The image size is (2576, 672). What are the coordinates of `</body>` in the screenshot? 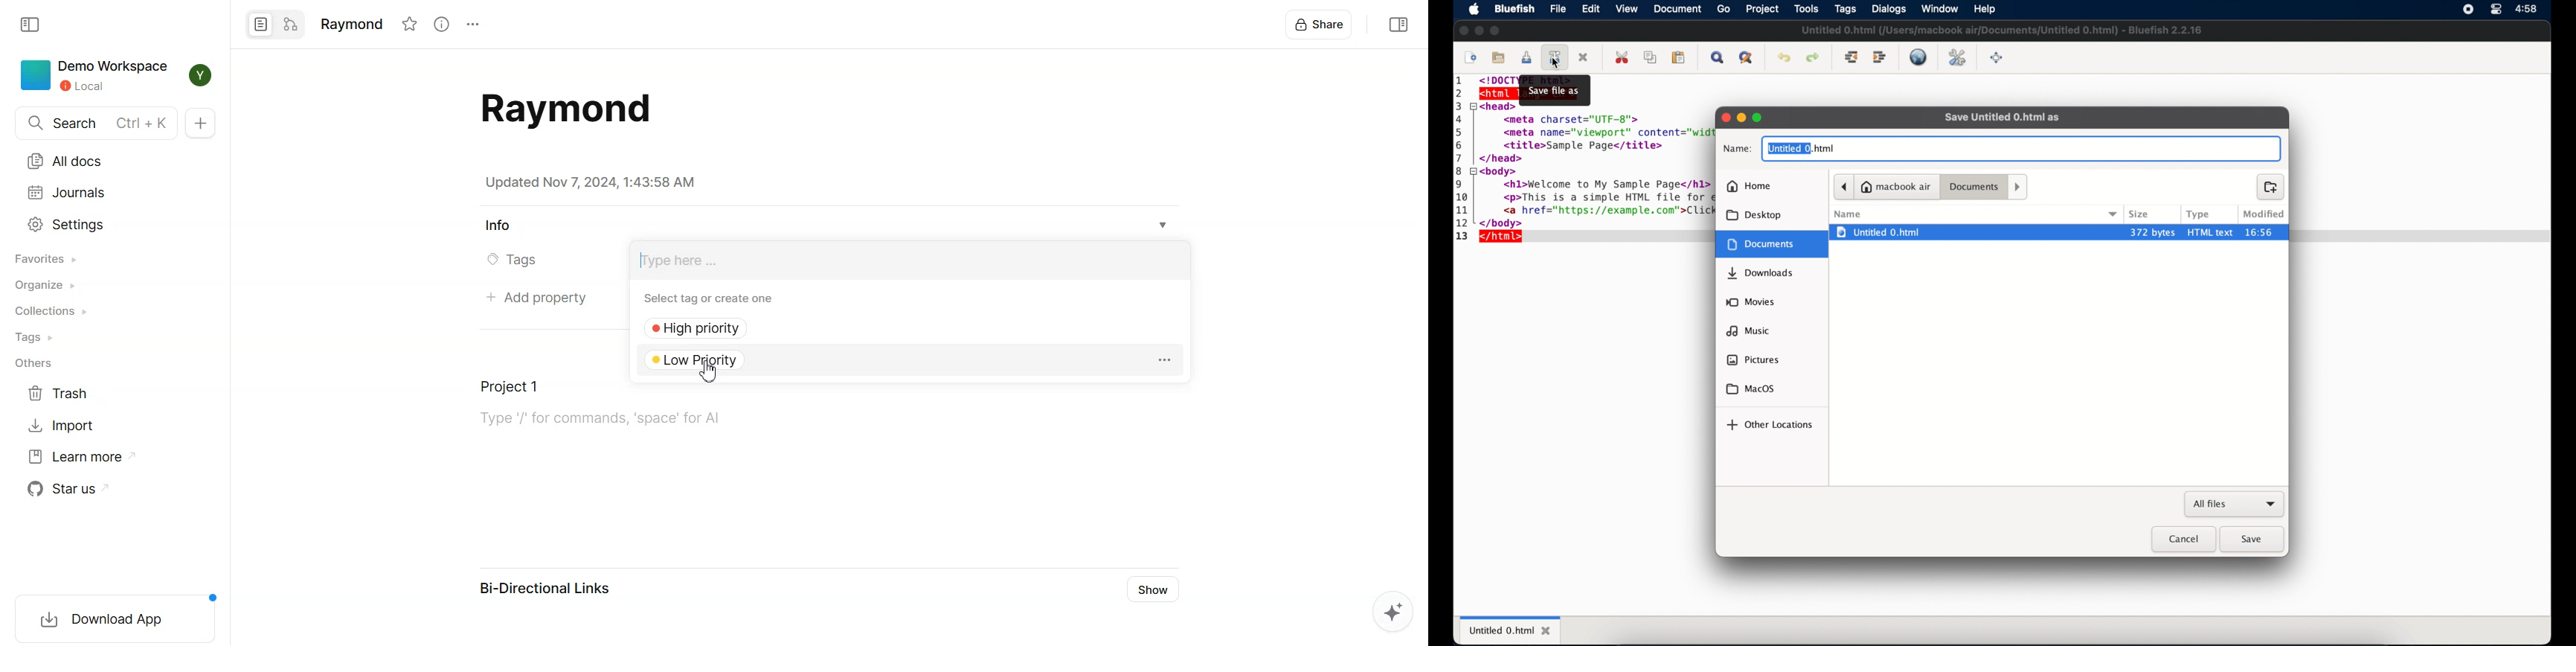 It's located at (1506, 223).